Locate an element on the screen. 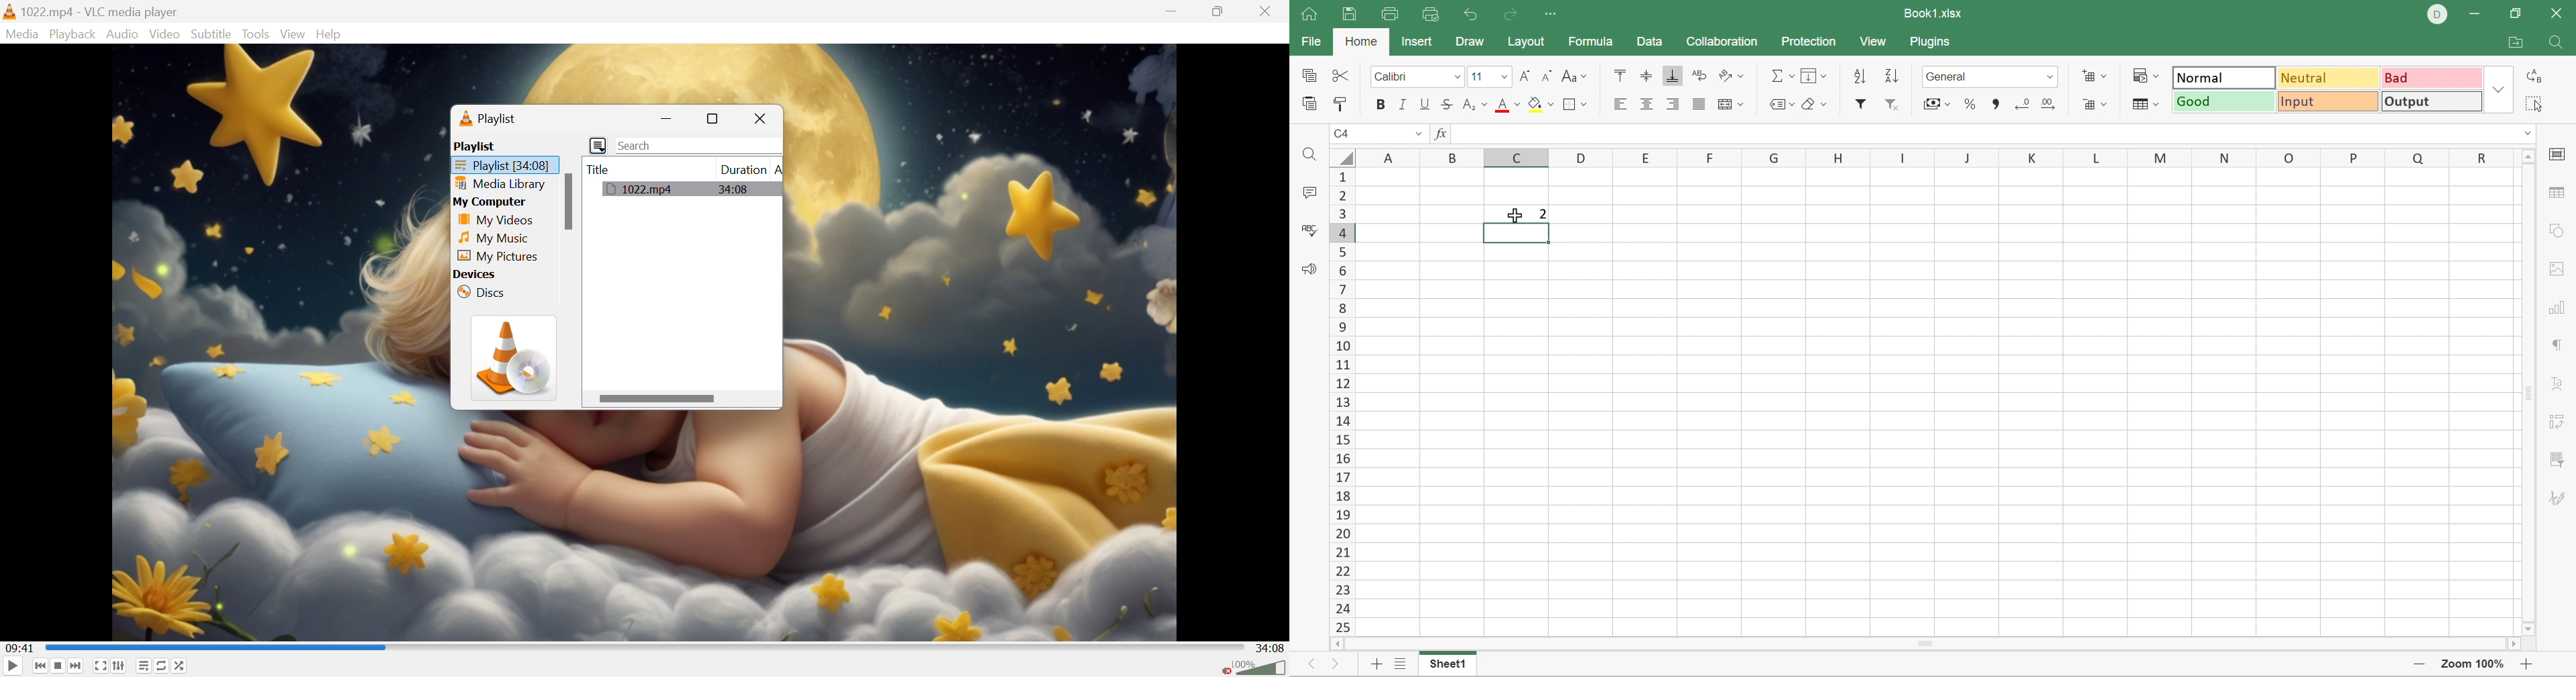 This screenshot has width=2576, height=700. Previous media in the playlist, skip backward when held is located at coordinates (41, 667).